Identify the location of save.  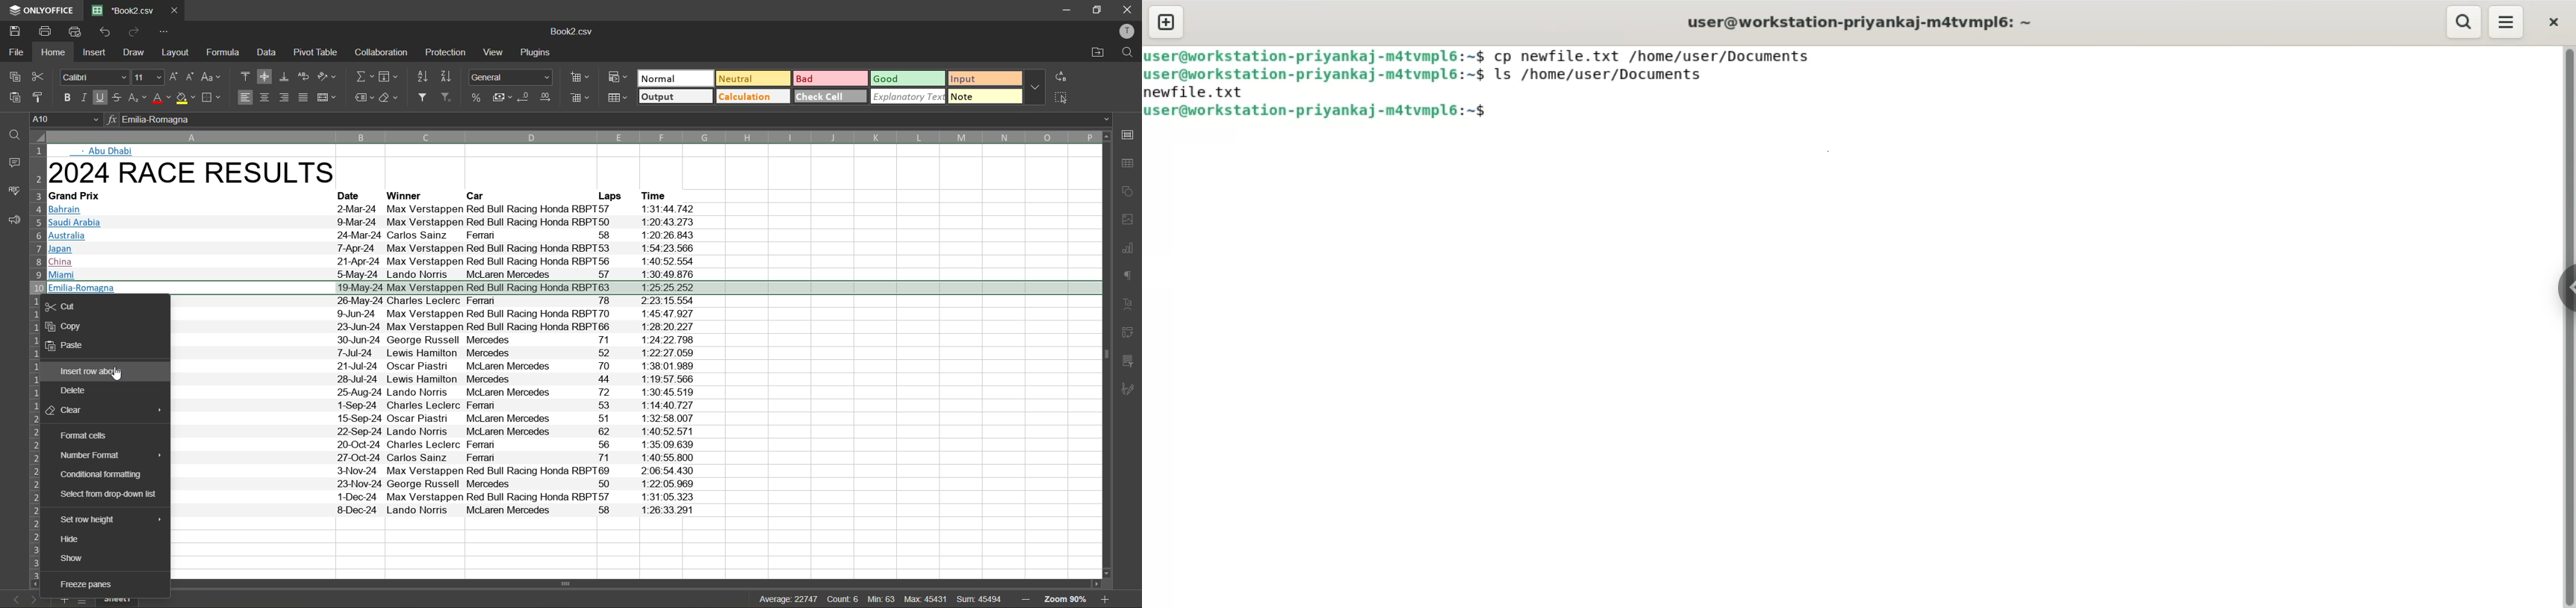
(12, 31).